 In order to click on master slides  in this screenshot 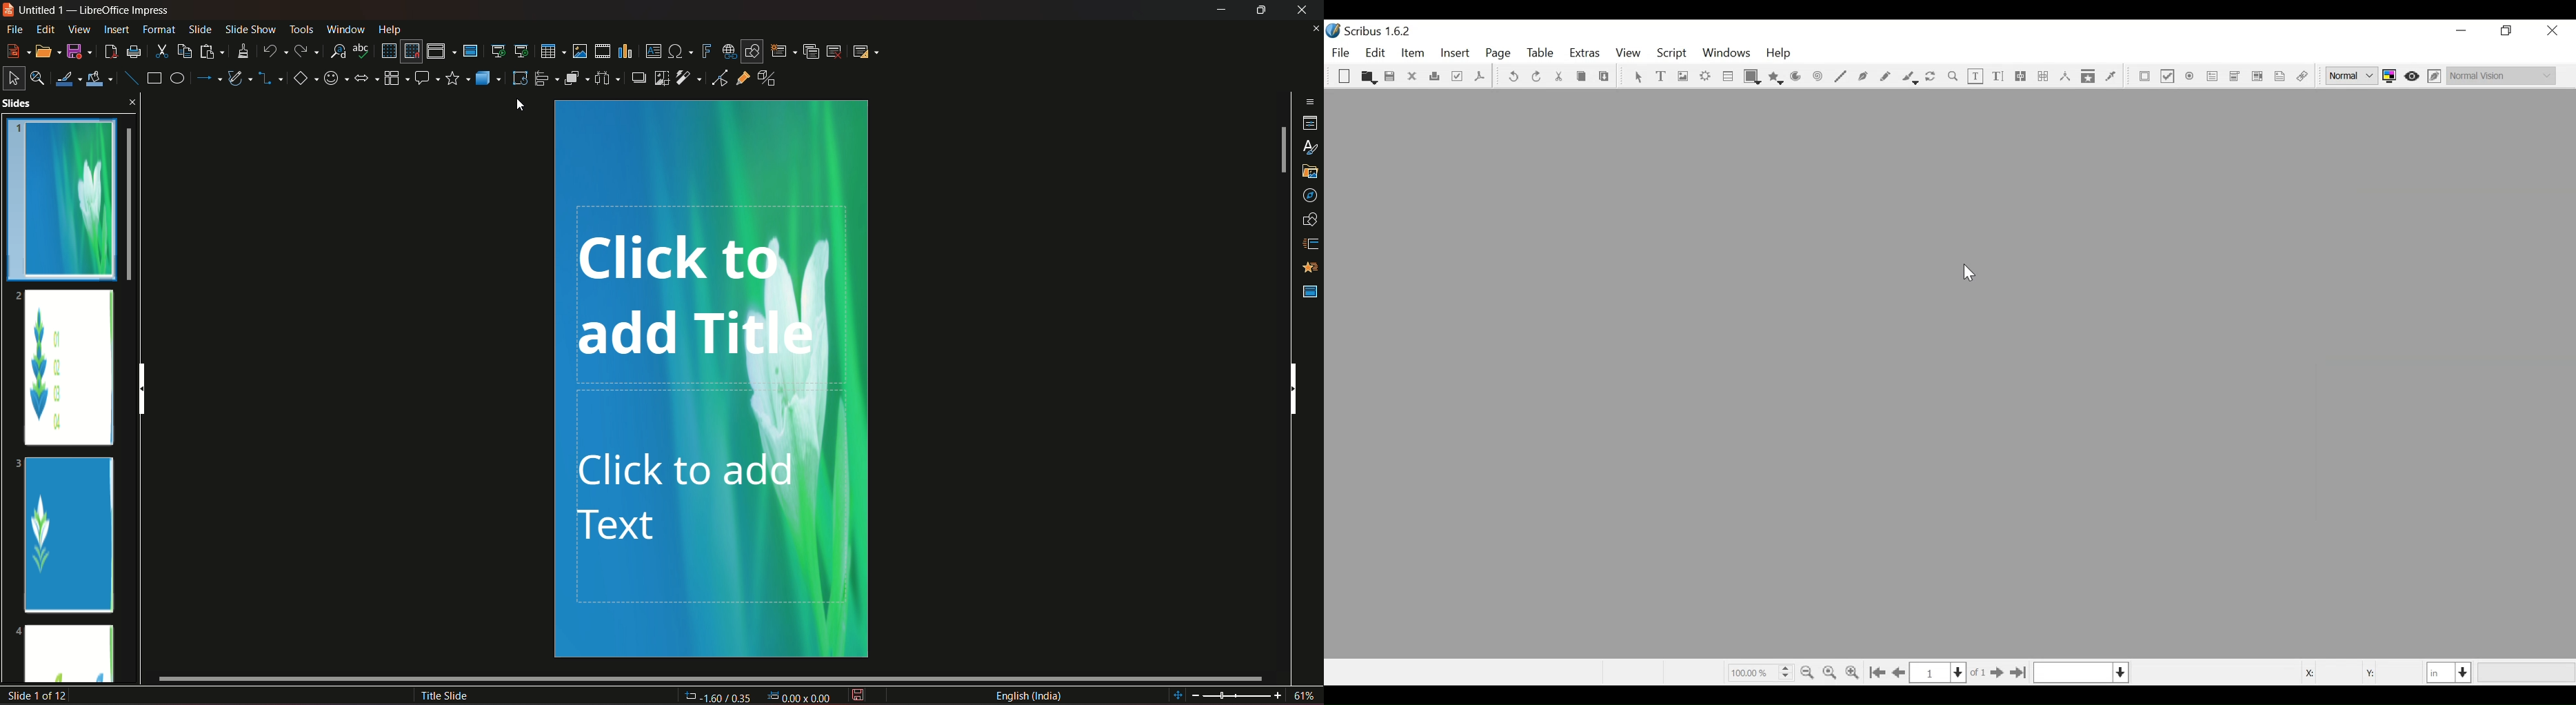, I will do `click(1309, 291)`.